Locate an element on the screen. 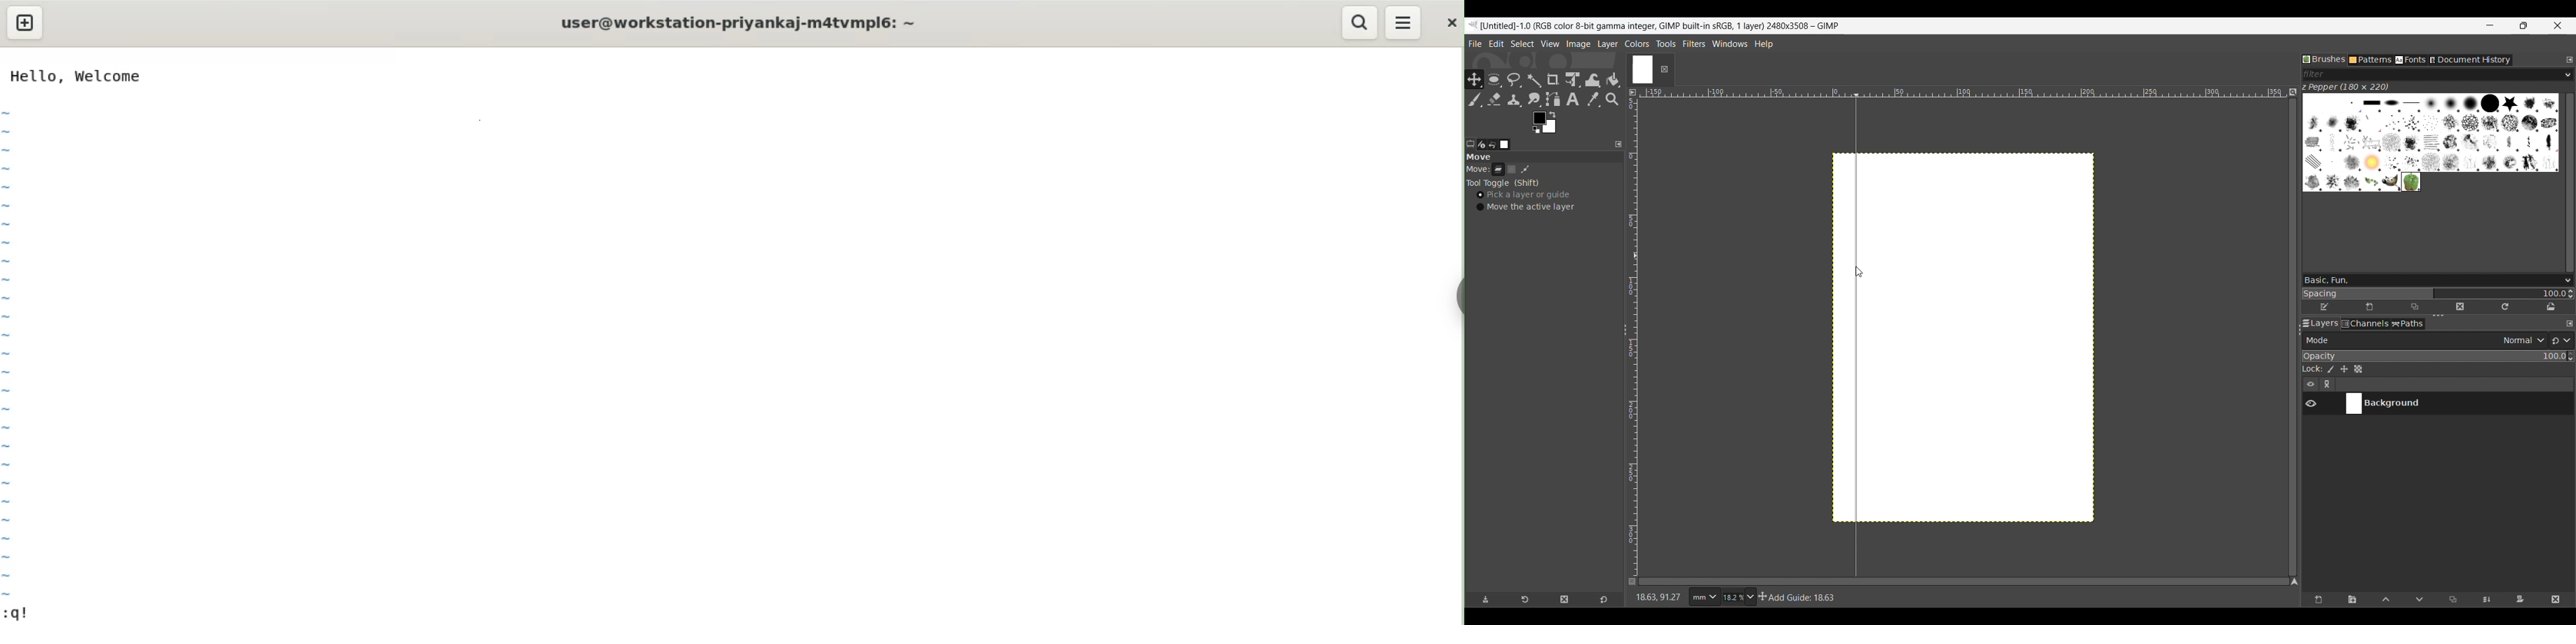 The width and height of the screenshot is (2576, 644). Edit brush is located at coordinates (2325, 305).